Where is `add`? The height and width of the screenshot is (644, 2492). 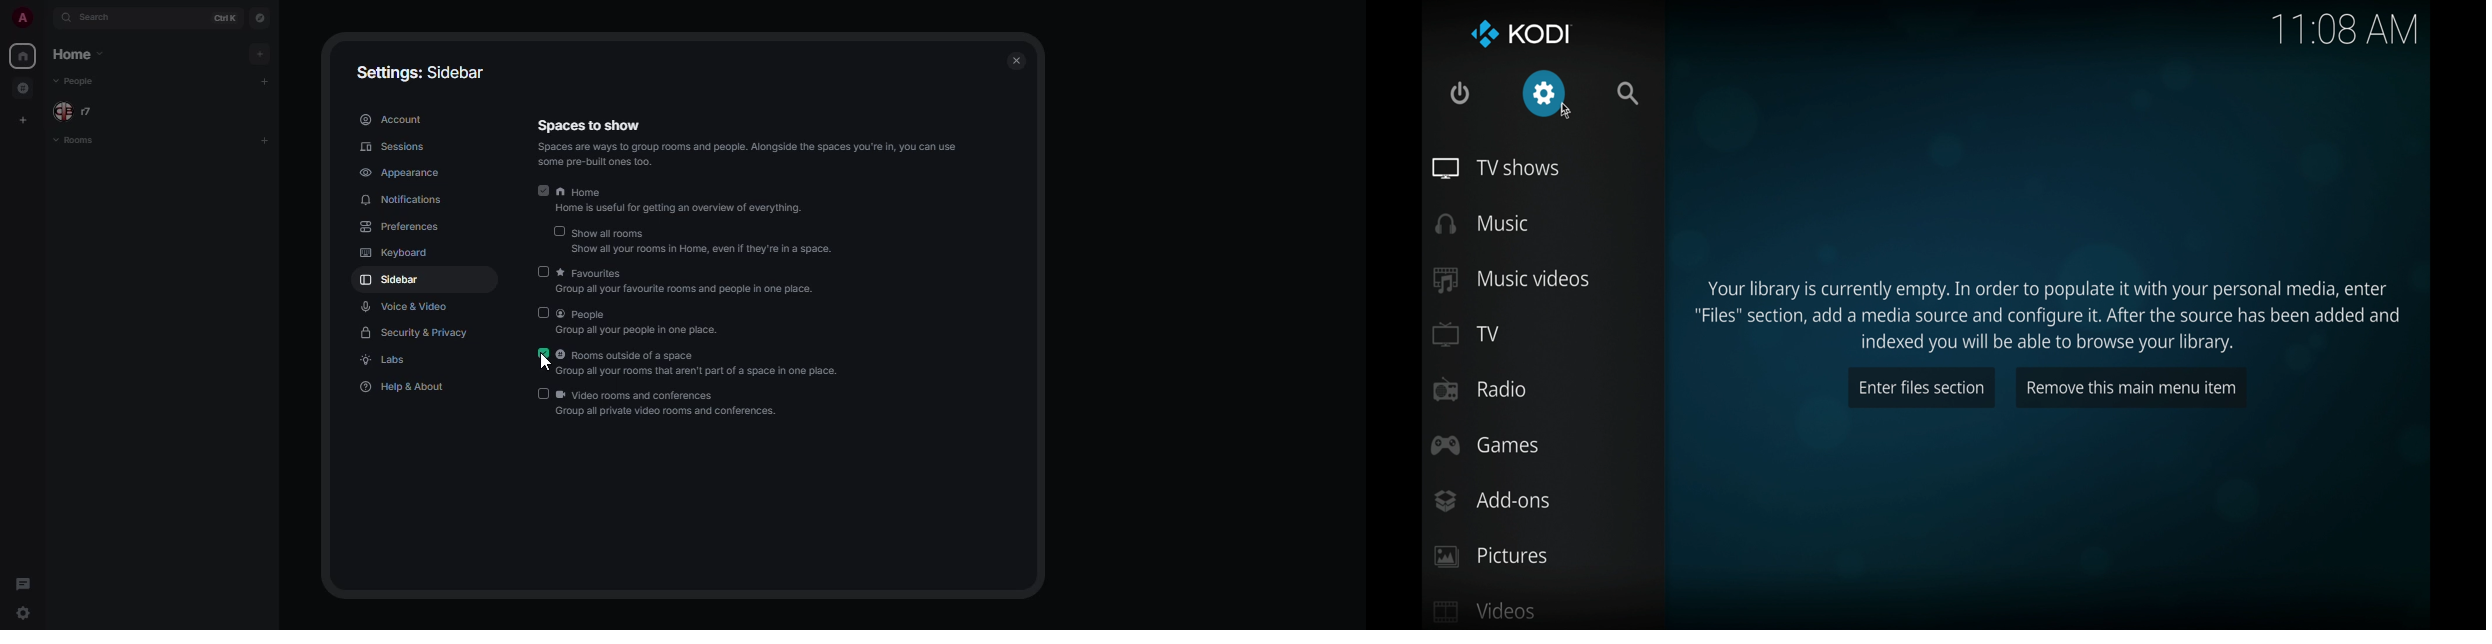
add is located at coordinates (268, 83).